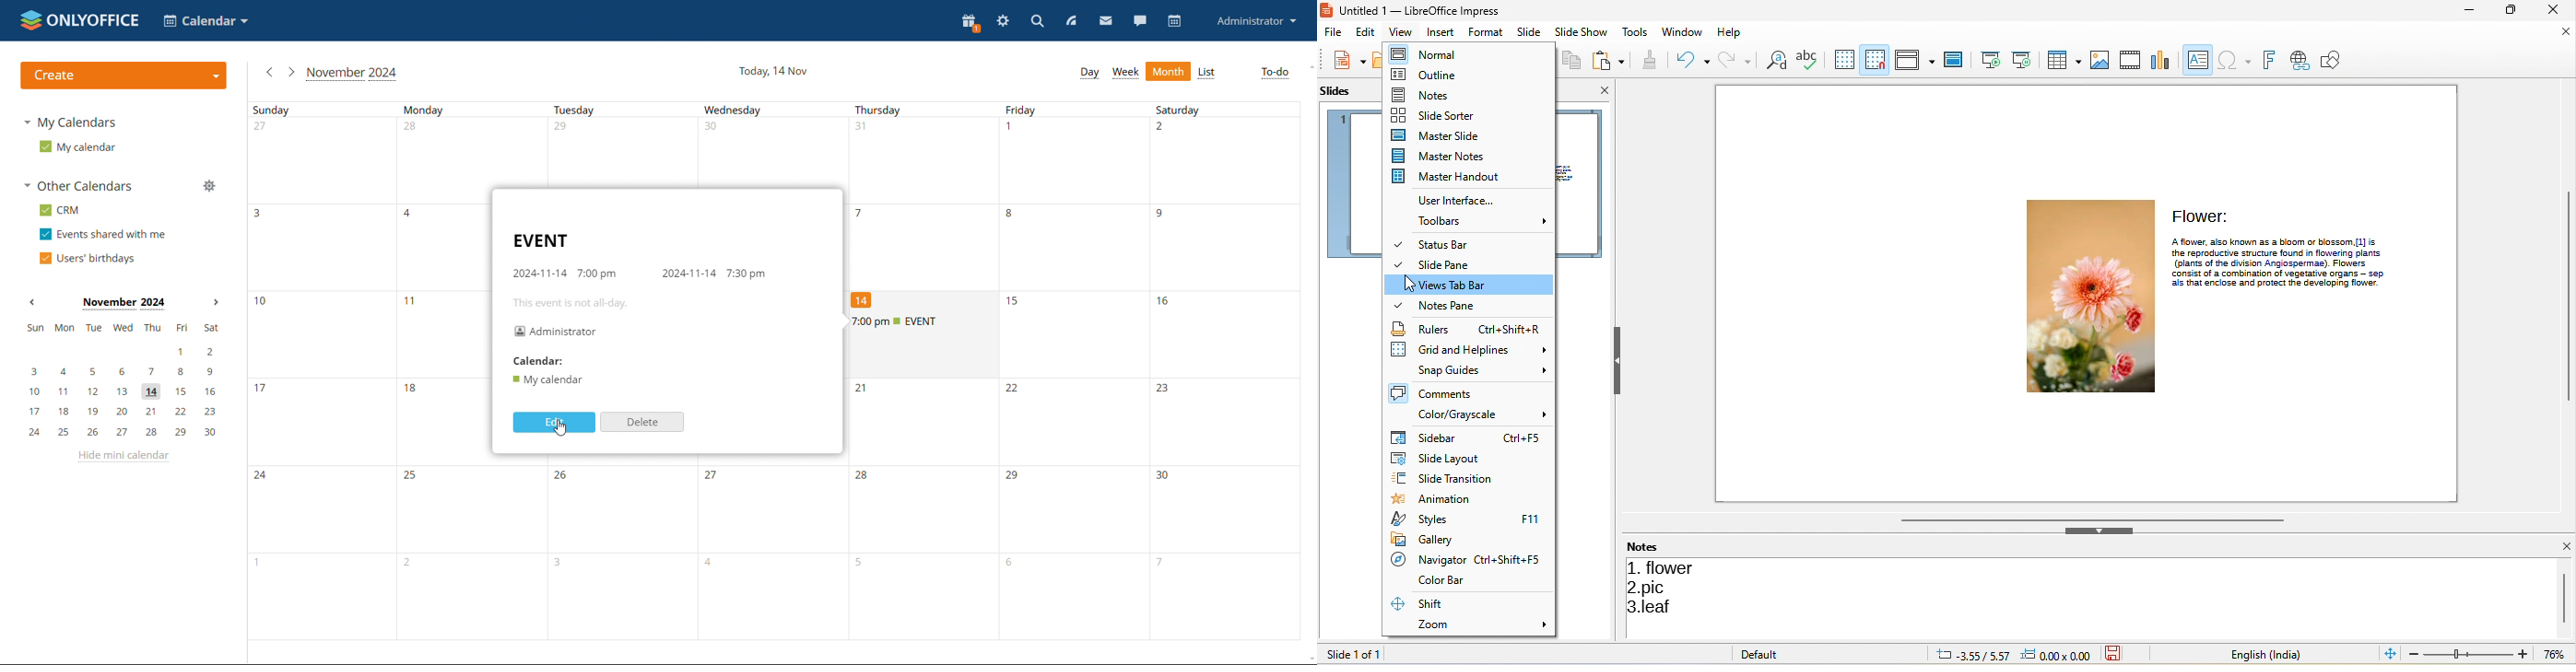 Image resolution: width=2576 pixels, height=672 pixels. Describe the element at coordinates (1165, 215) in the screenshot. I see `number` at that location.